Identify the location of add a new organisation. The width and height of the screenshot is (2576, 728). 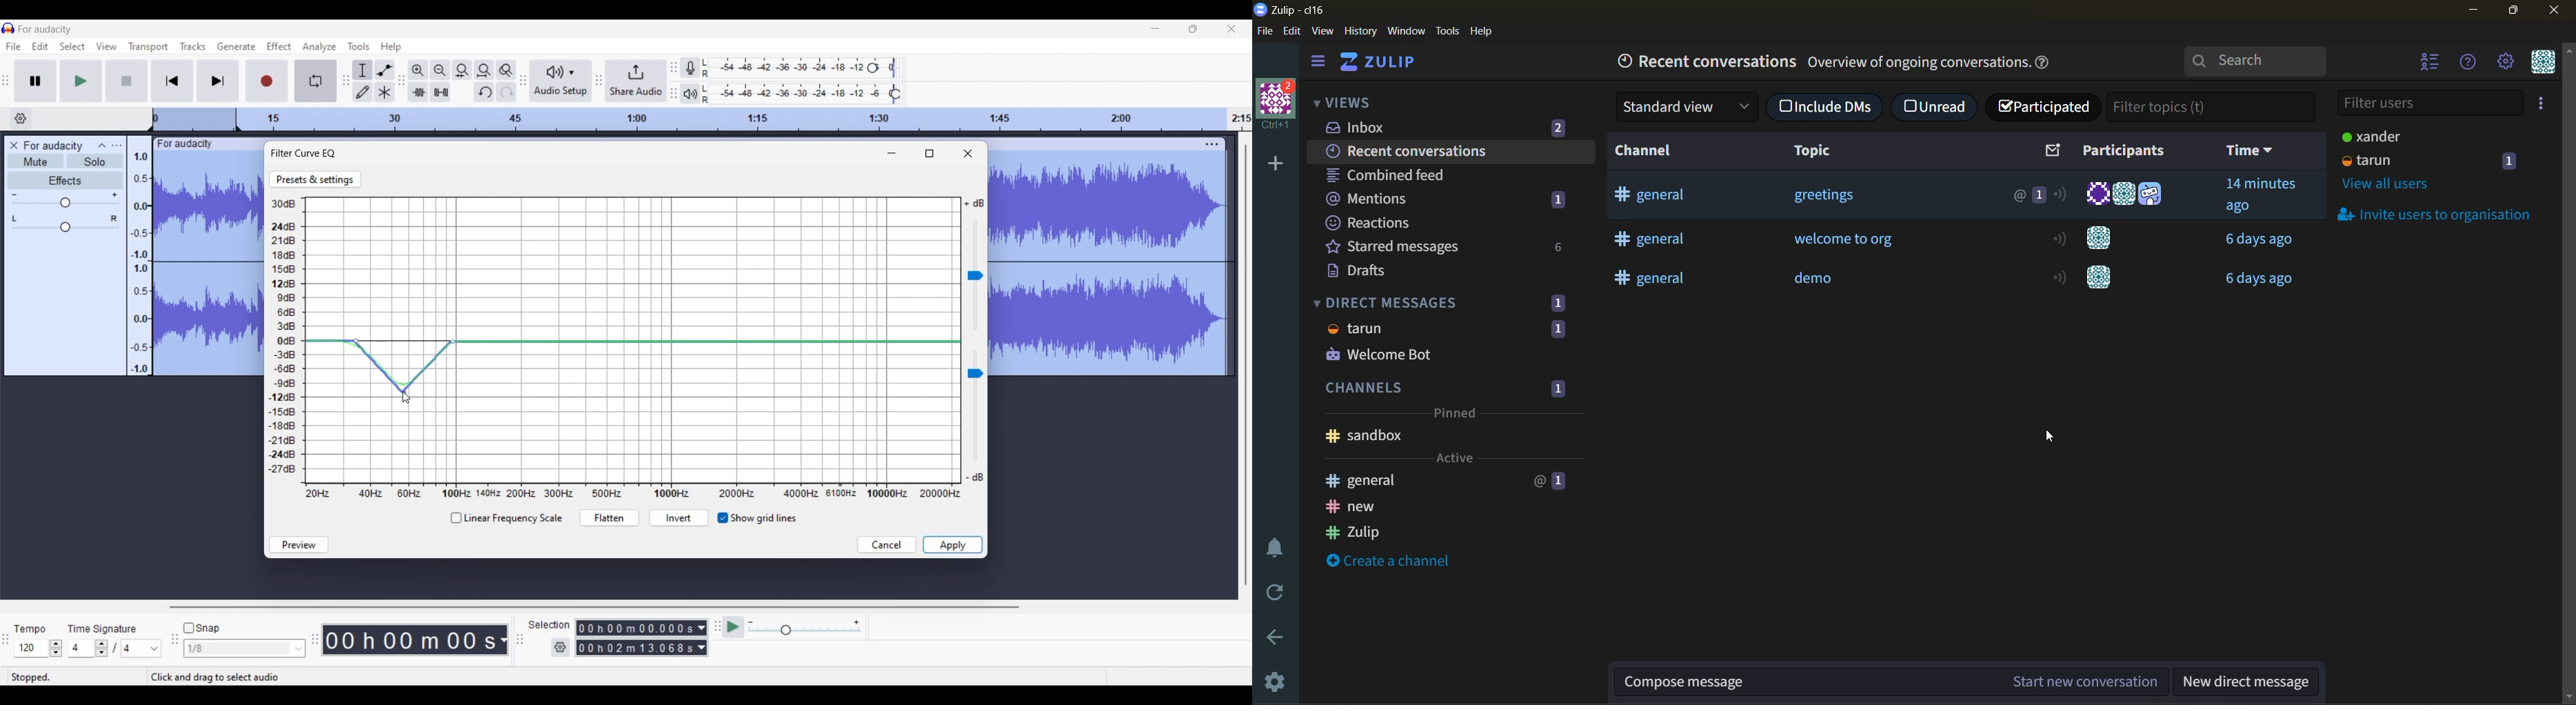
(1276, 166).